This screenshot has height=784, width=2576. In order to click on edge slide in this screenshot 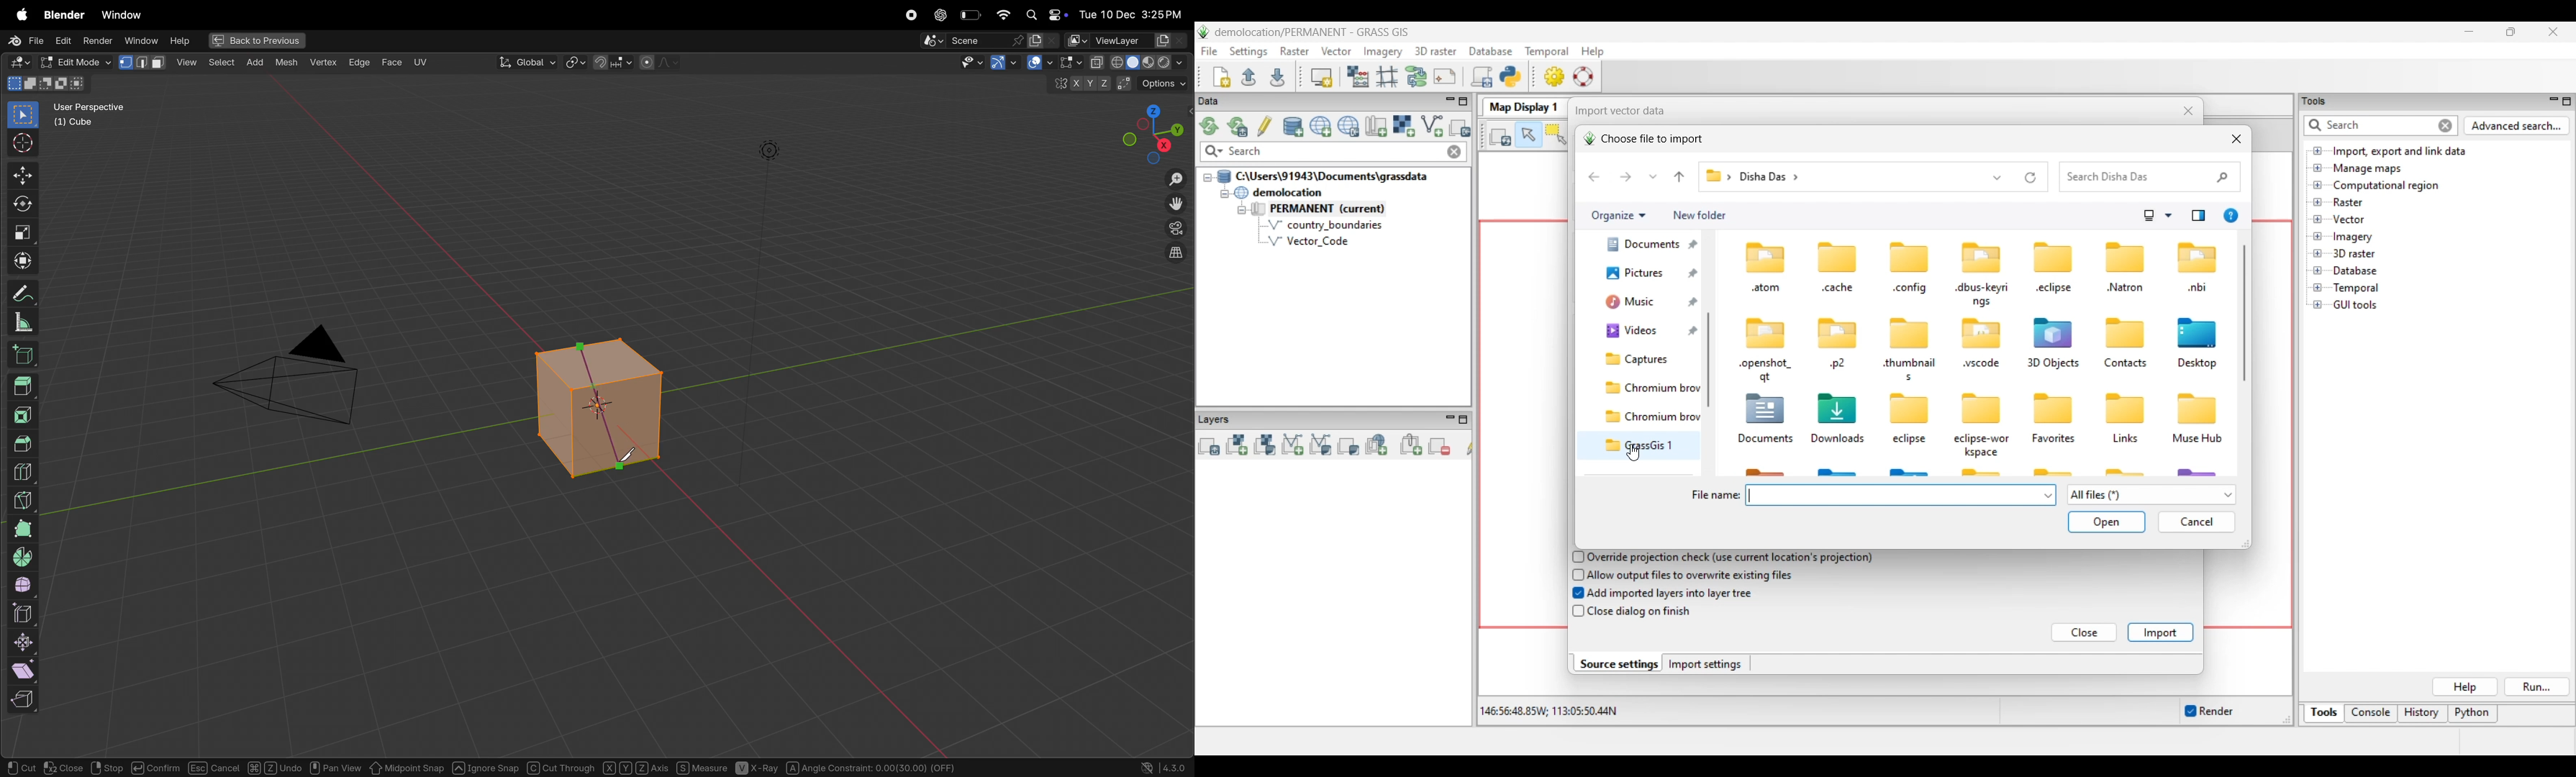, I will do `click(25, 614)`.